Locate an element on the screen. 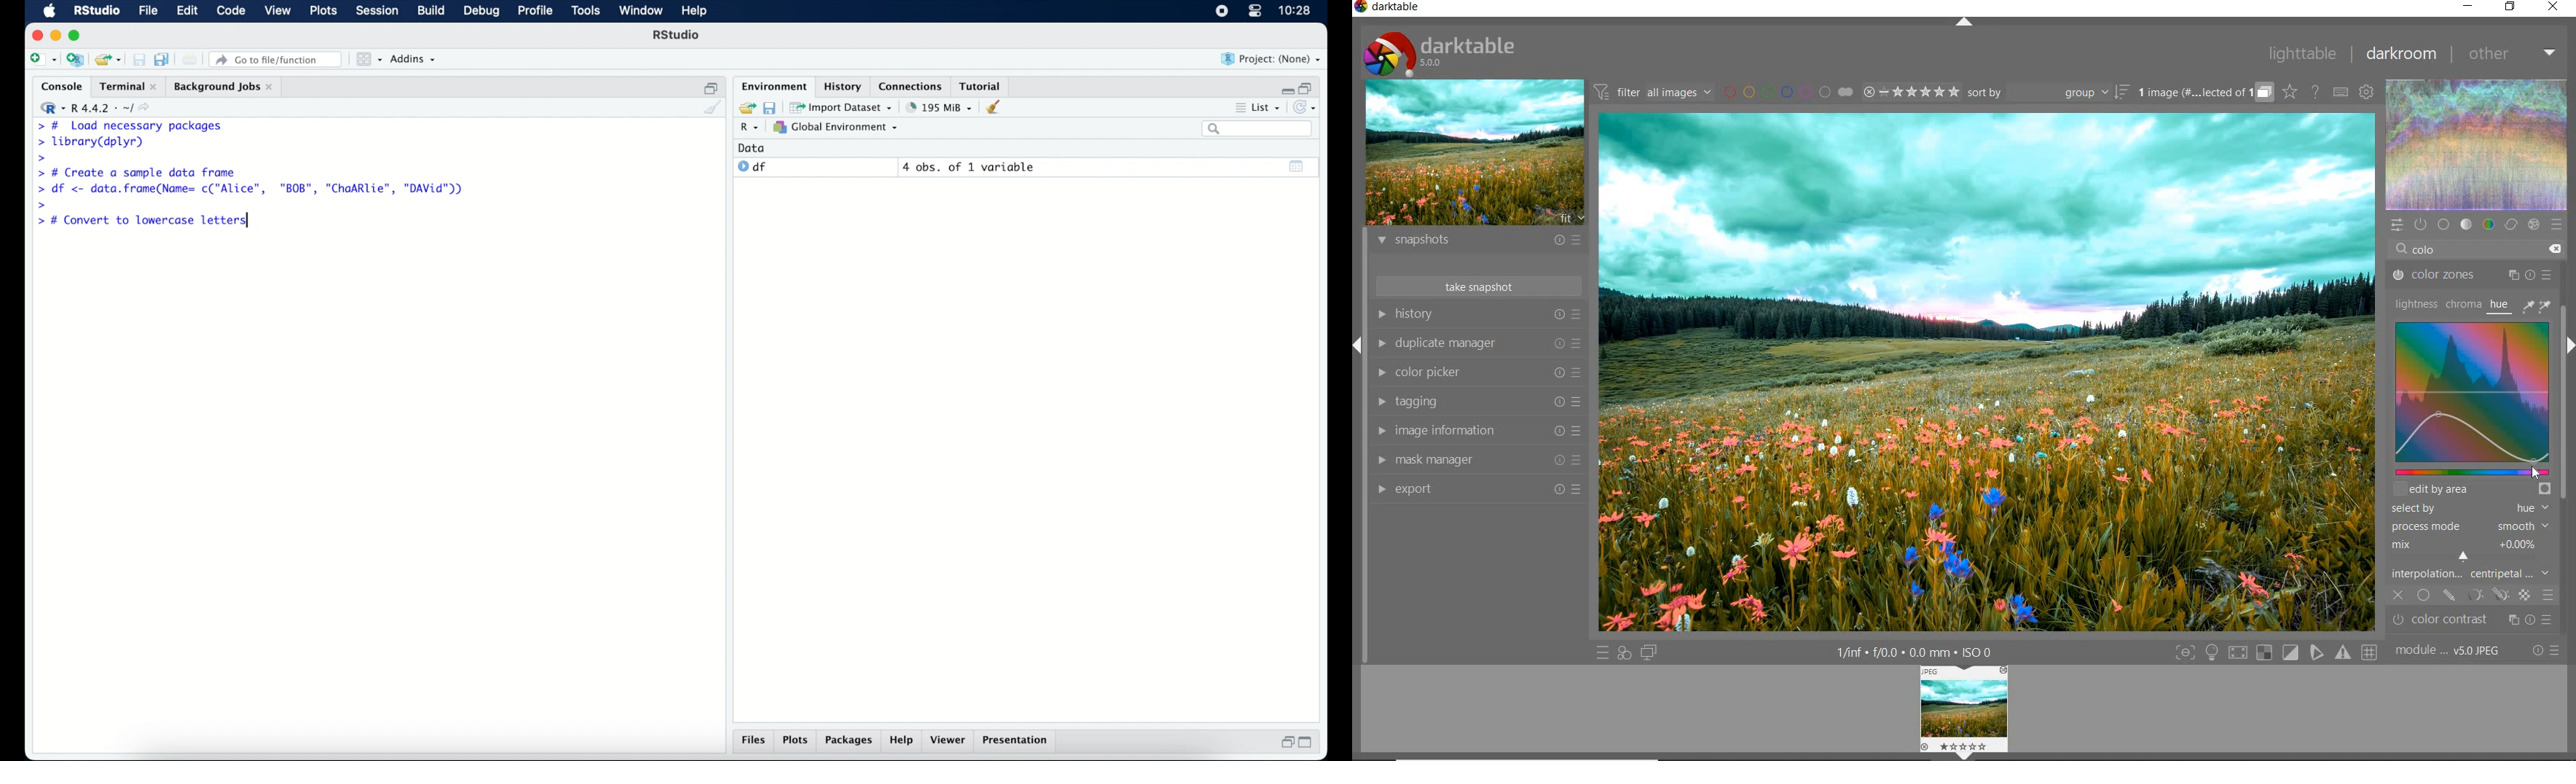  R Studio is located at coordinates (677, 37).